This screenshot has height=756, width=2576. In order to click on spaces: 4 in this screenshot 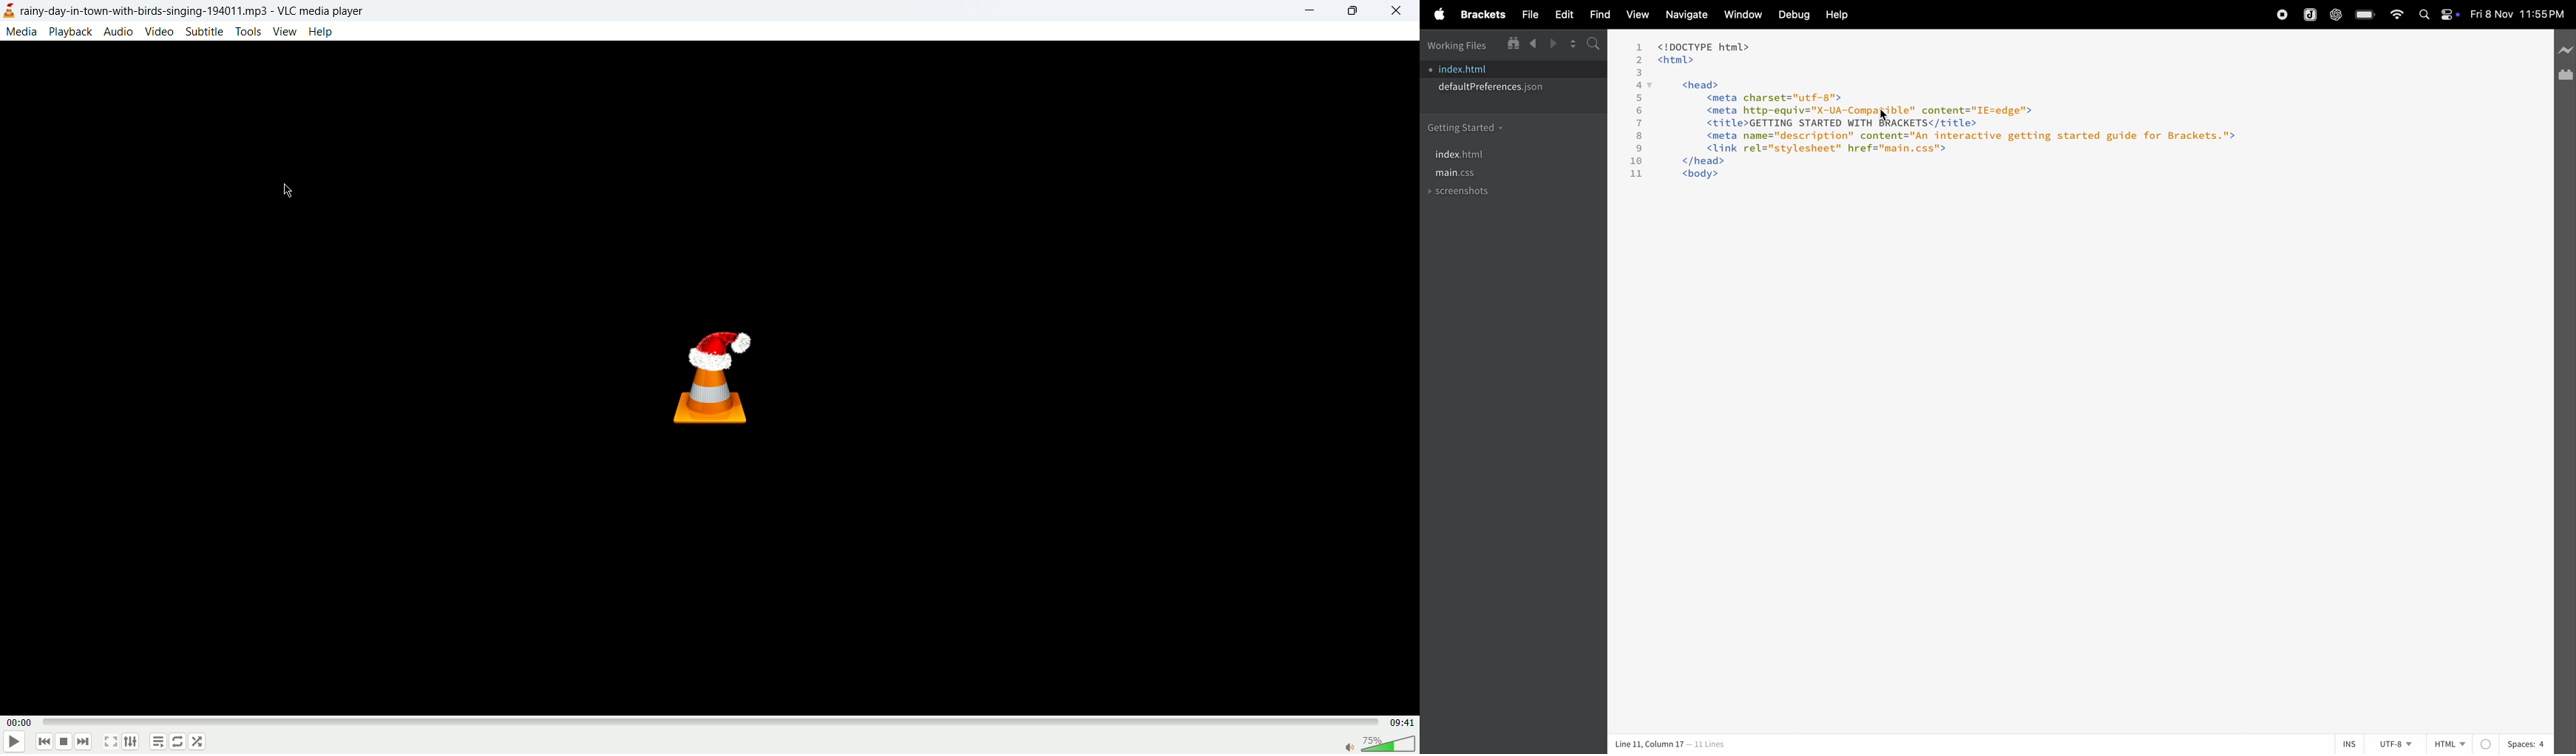, I will do `click(2515, 743)`.